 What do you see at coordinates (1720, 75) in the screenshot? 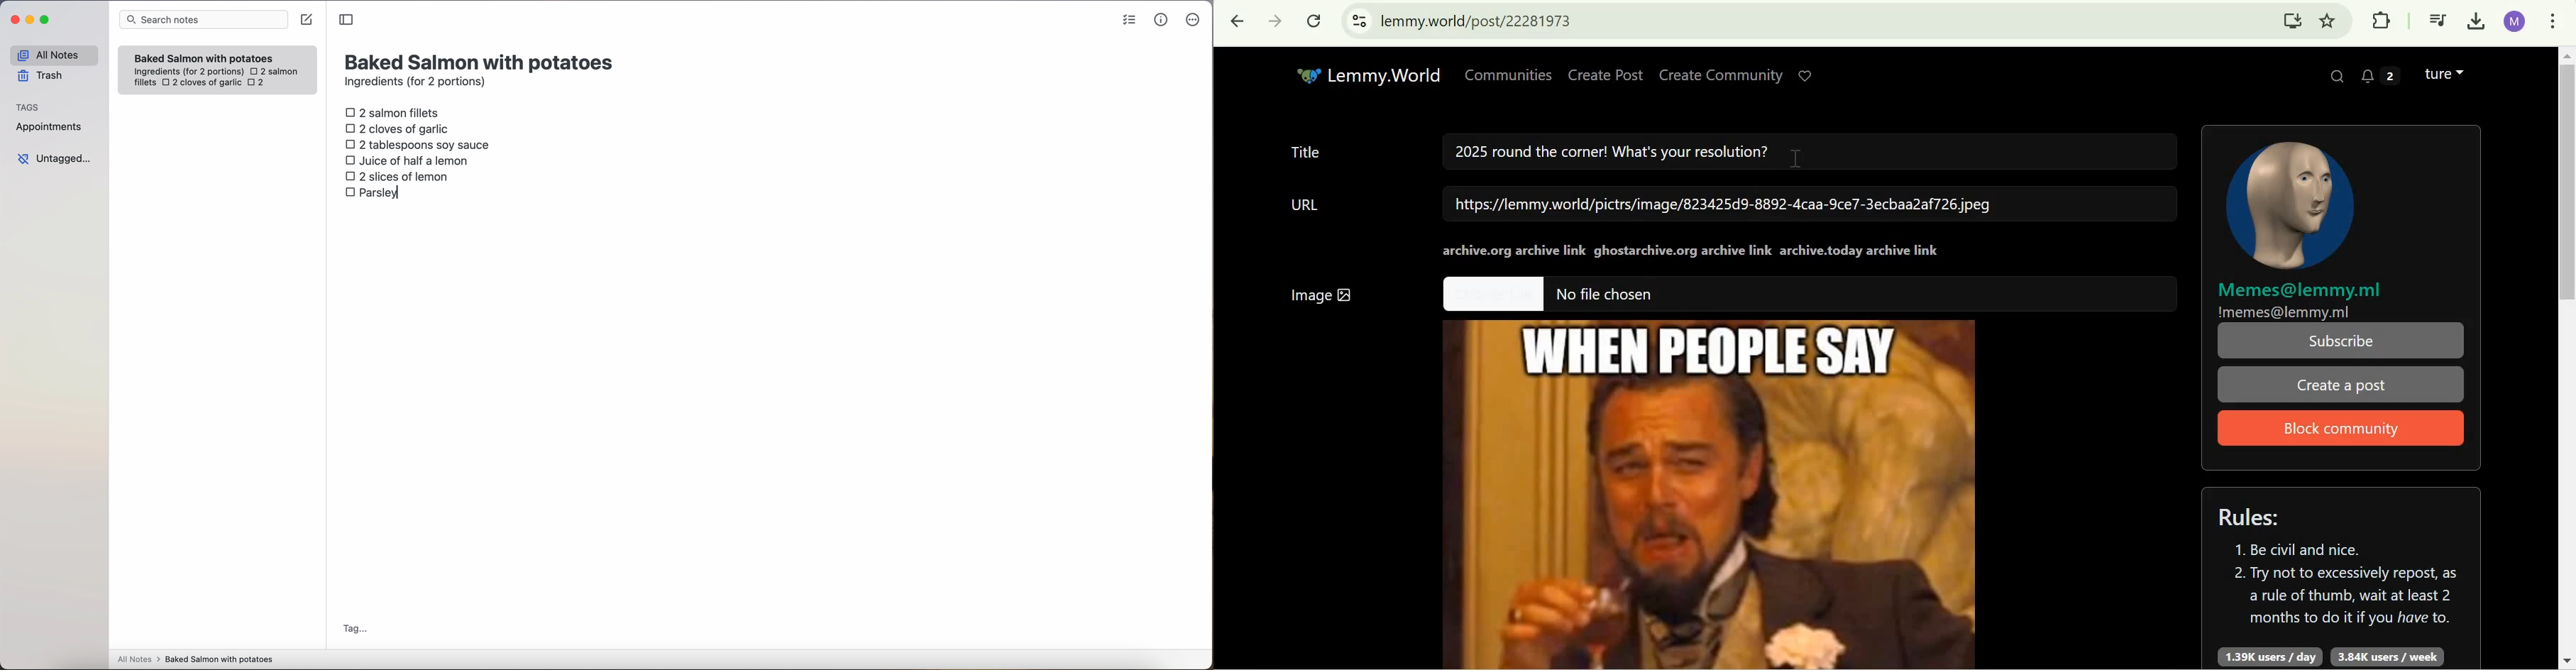
I see `Create Community` at bounding box center [1720, 75].